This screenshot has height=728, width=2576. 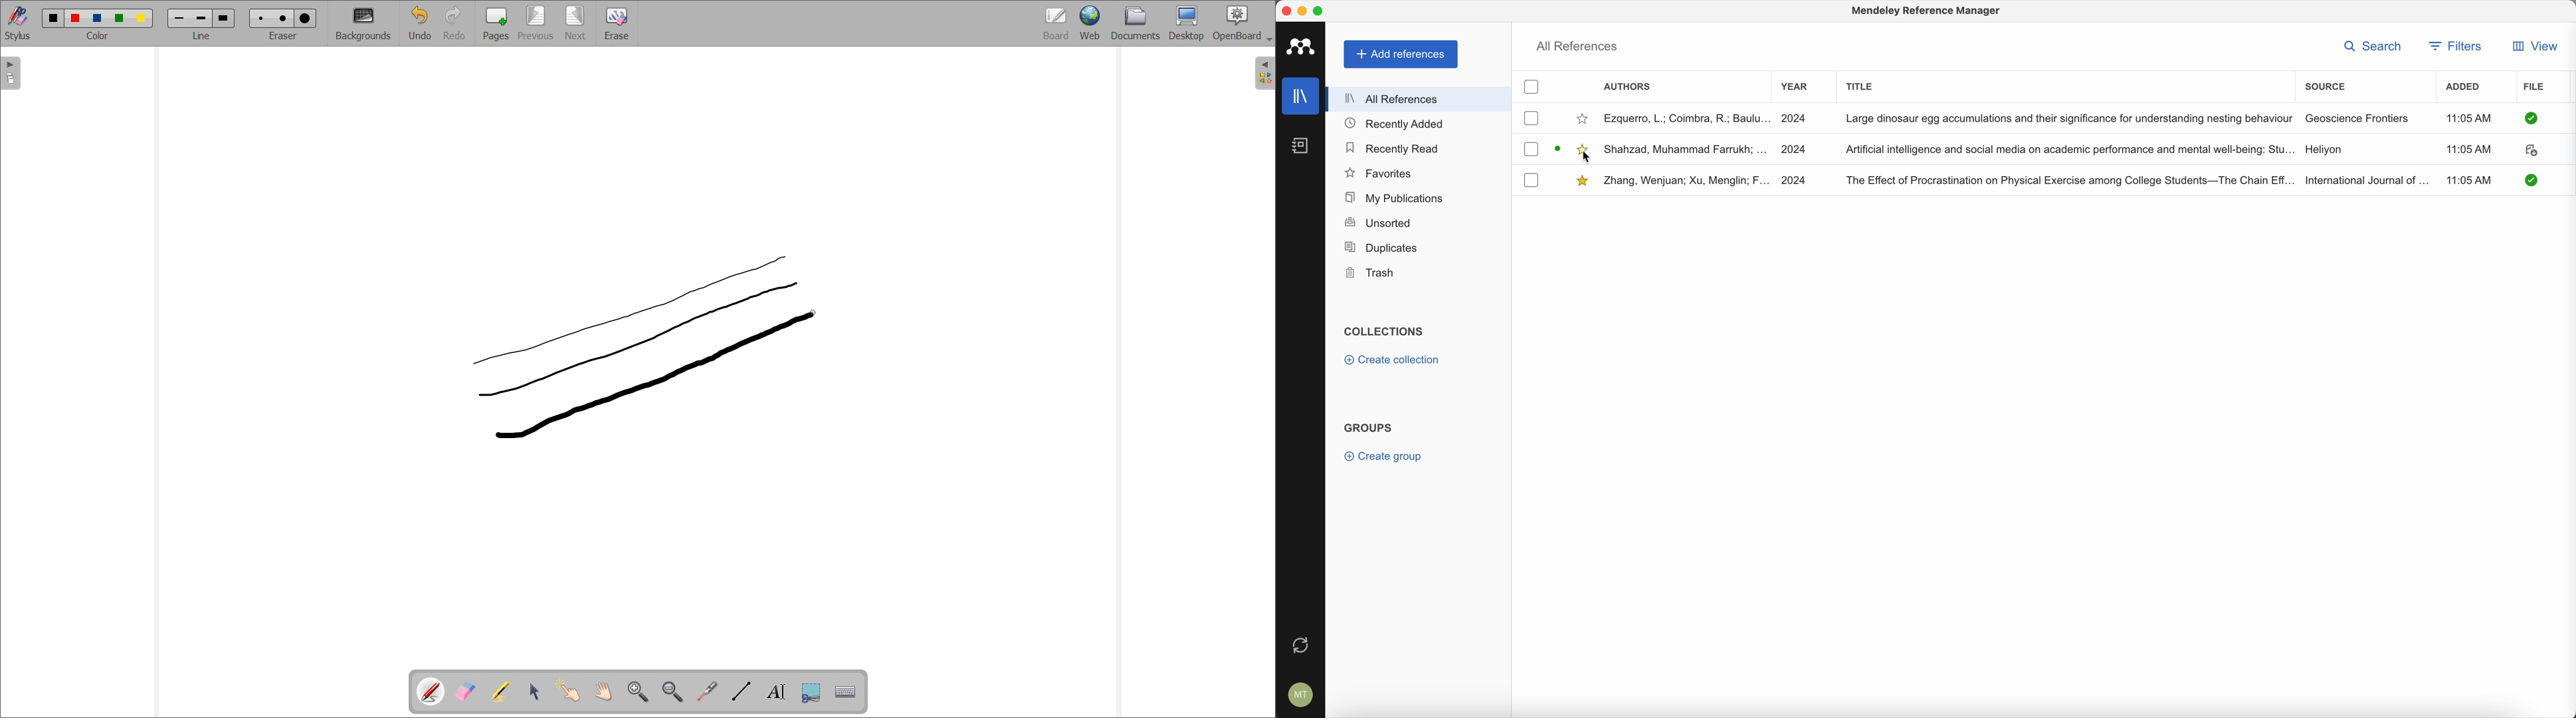 What do you see at coordinates (1796, 148) in the screenshot?
I see `2024` at bounding box center [1796, 148].